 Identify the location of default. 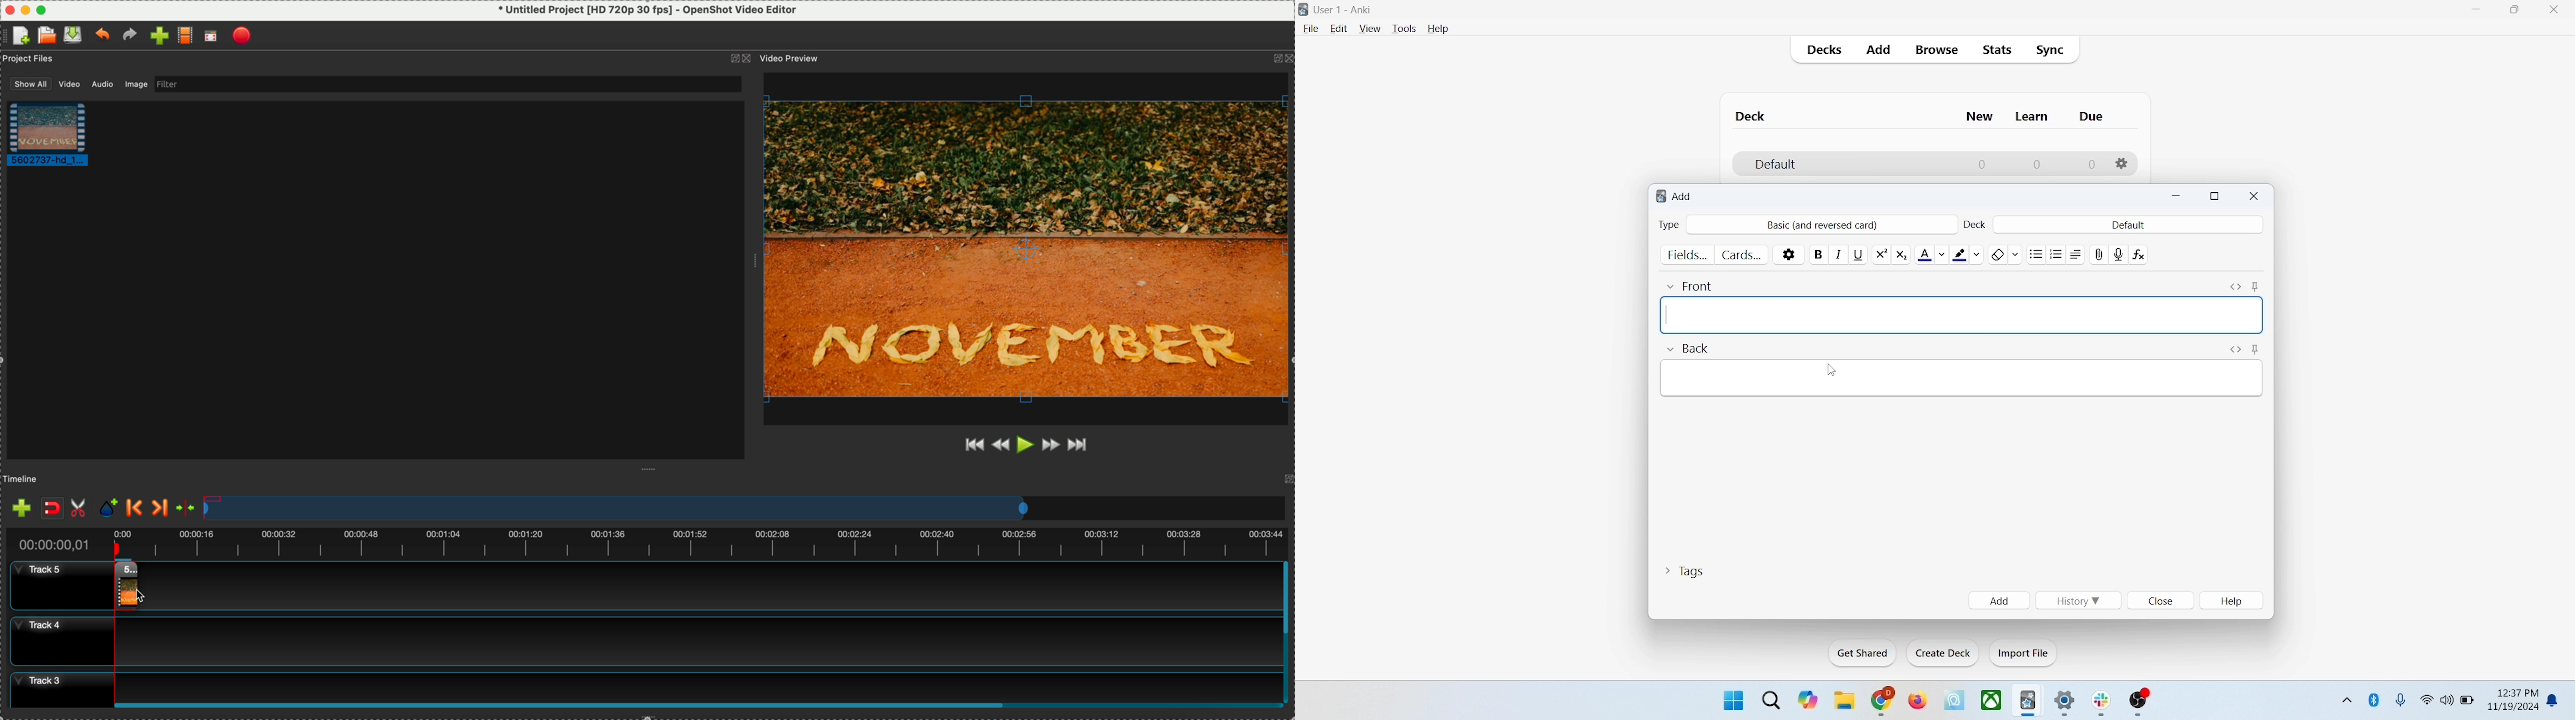
(1774, 165).